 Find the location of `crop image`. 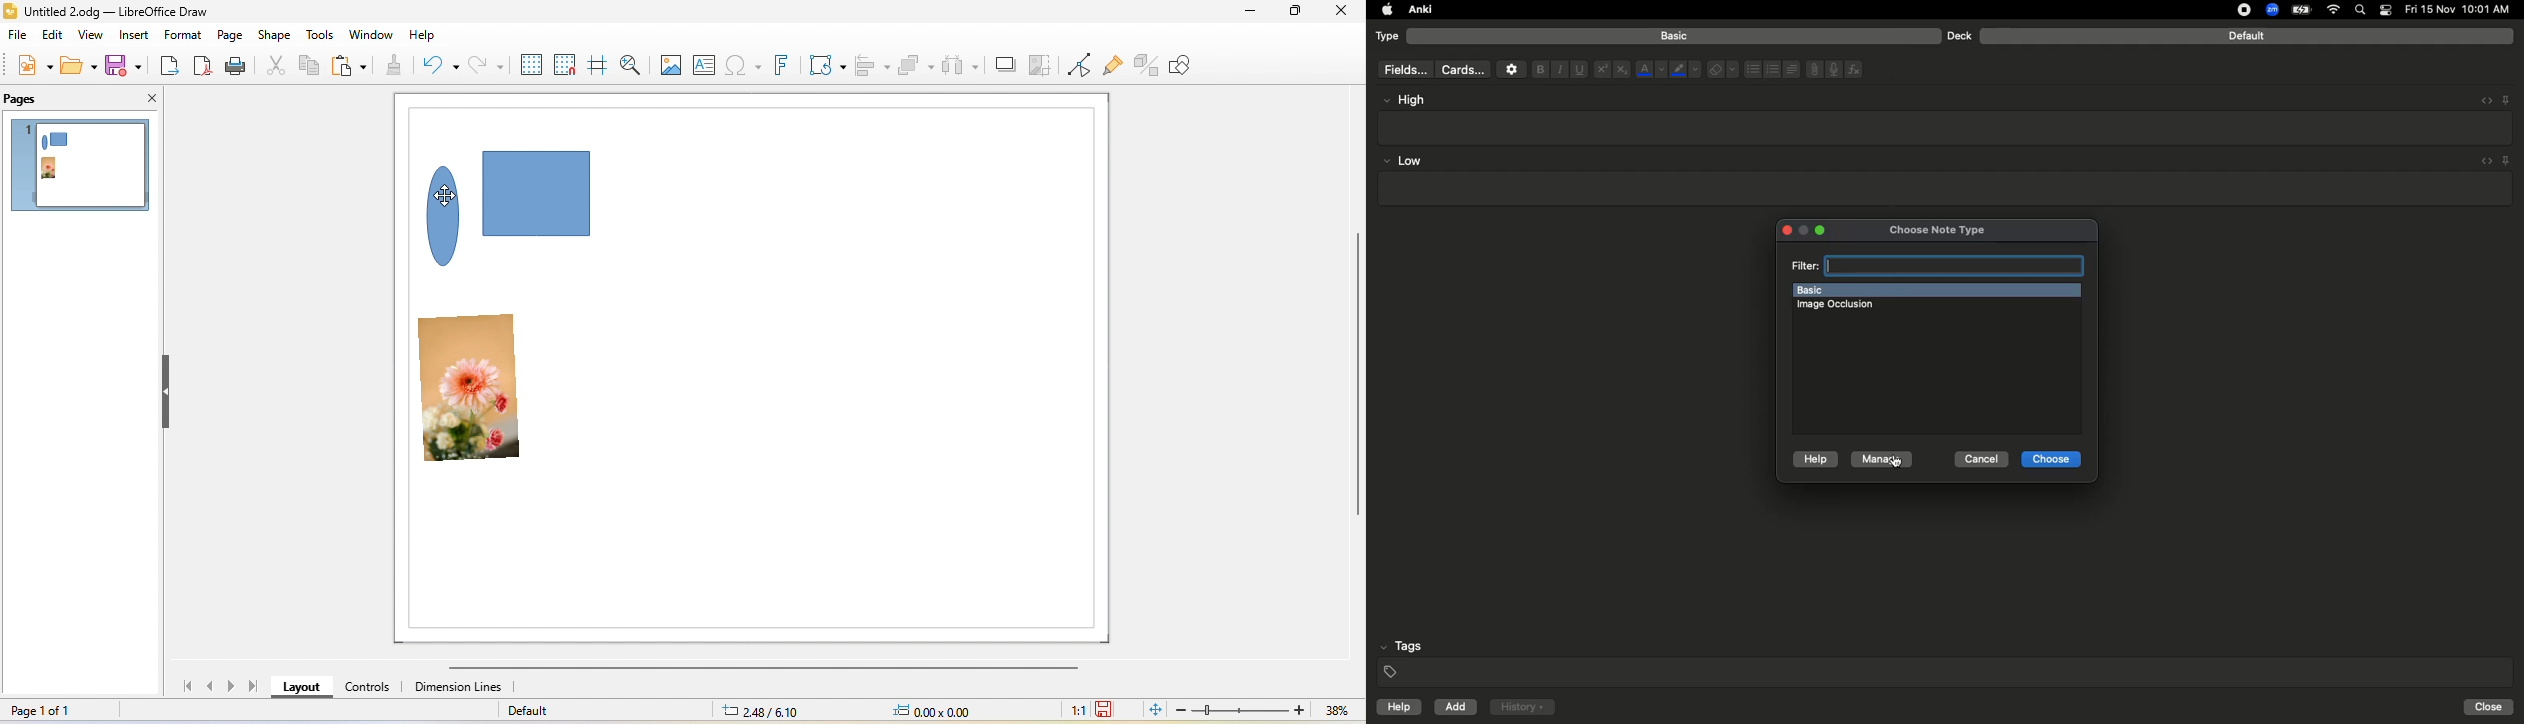

crop image is located at coordinates (1042, 54).